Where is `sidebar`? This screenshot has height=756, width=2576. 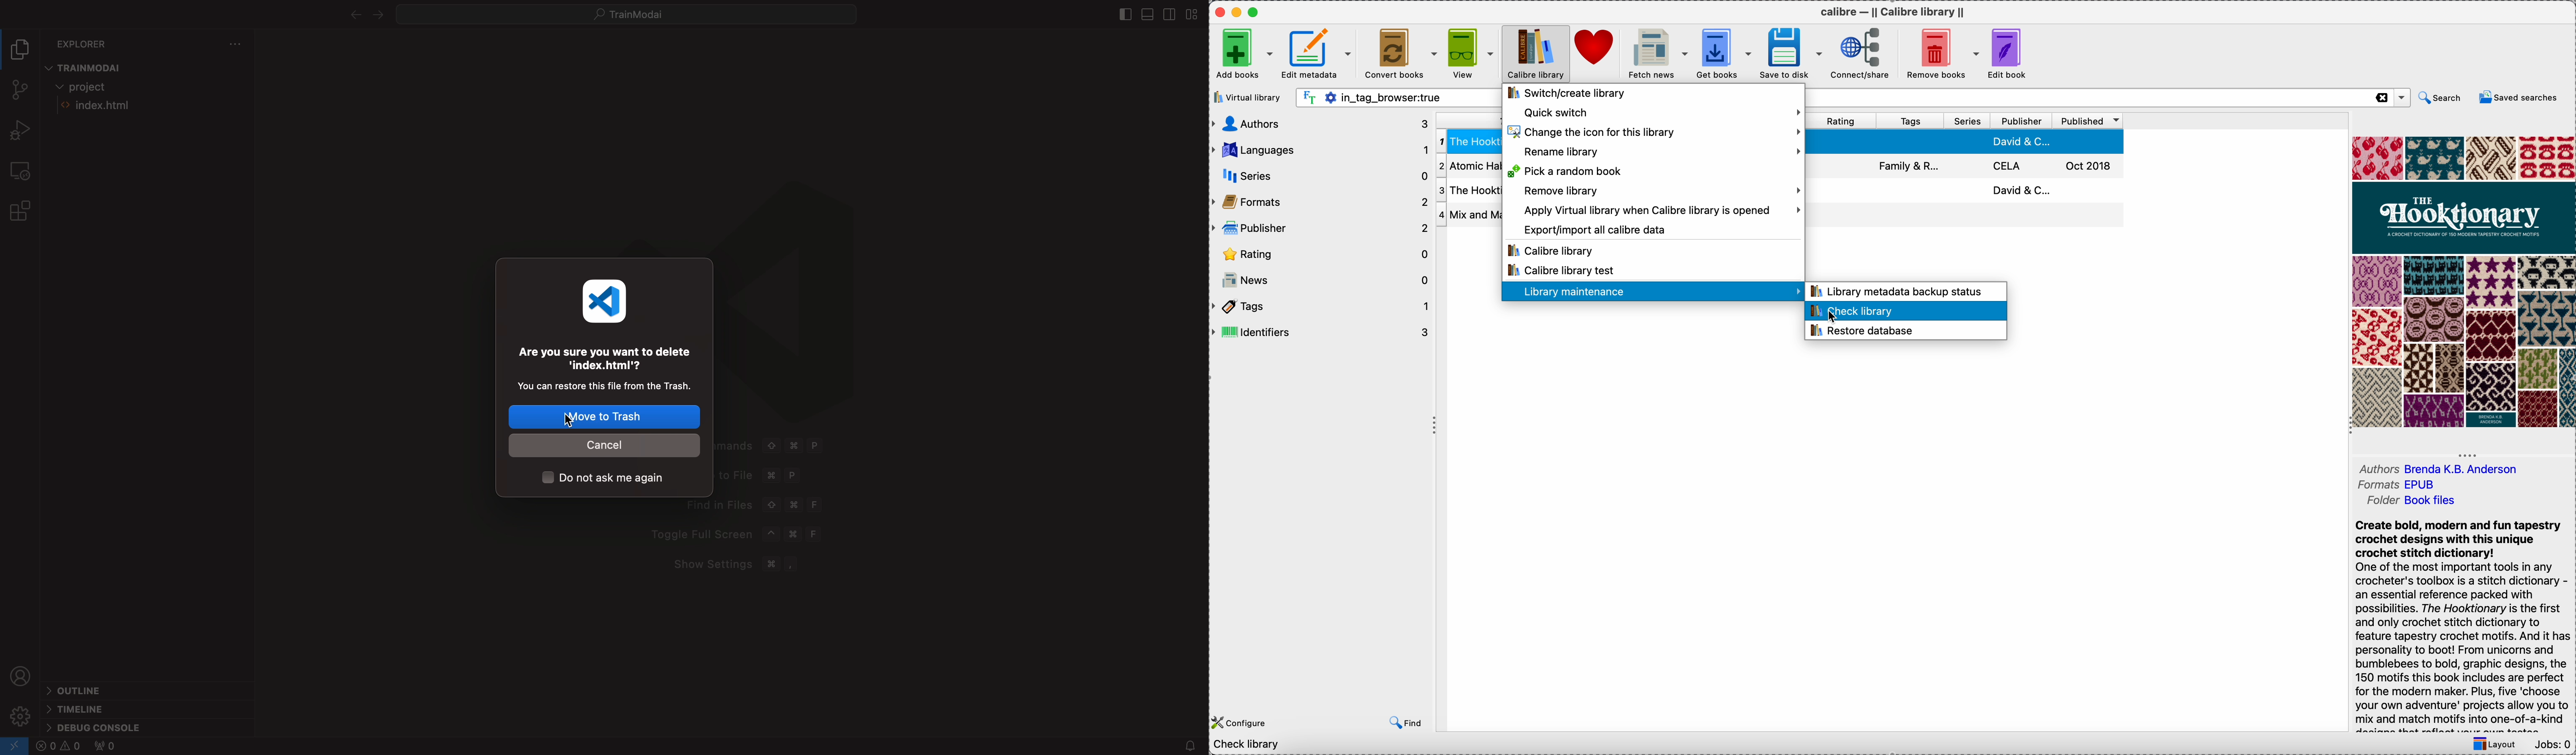
sidebar is located at coordinates (1123, 14).